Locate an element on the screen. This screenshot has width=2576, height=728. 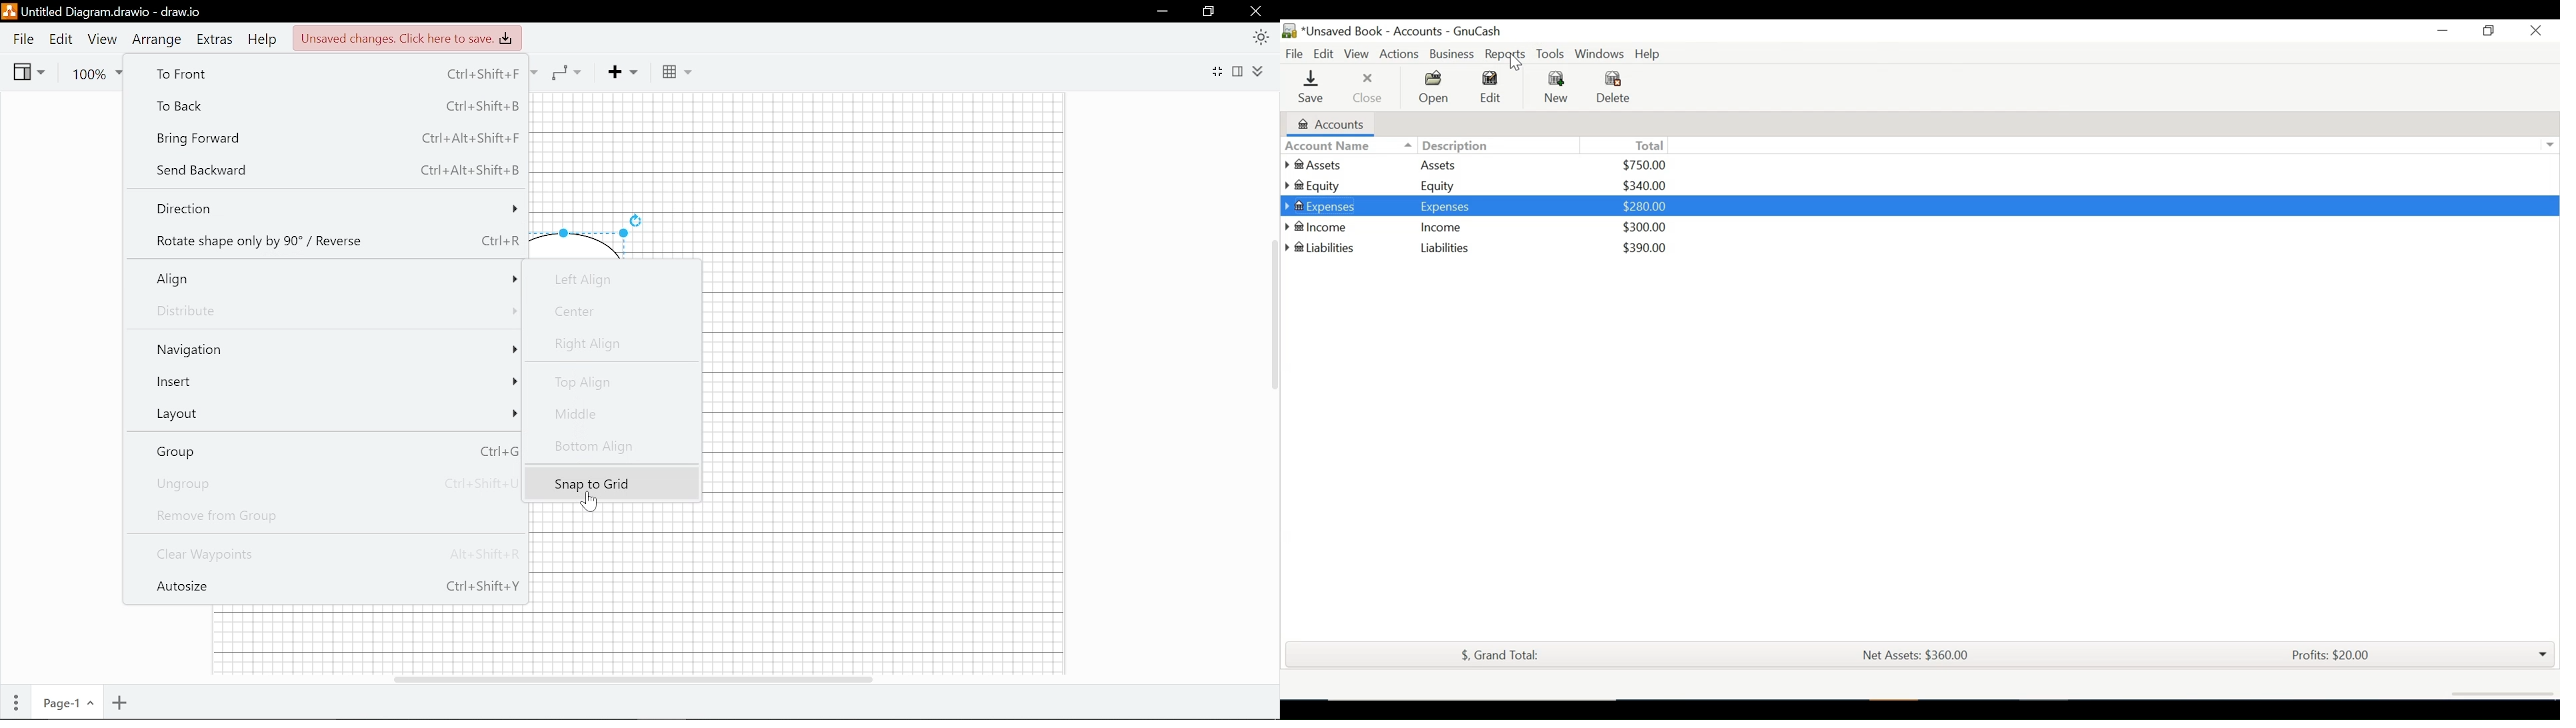
Assets Assets $750.00 is located at coordinates (1480, 165).